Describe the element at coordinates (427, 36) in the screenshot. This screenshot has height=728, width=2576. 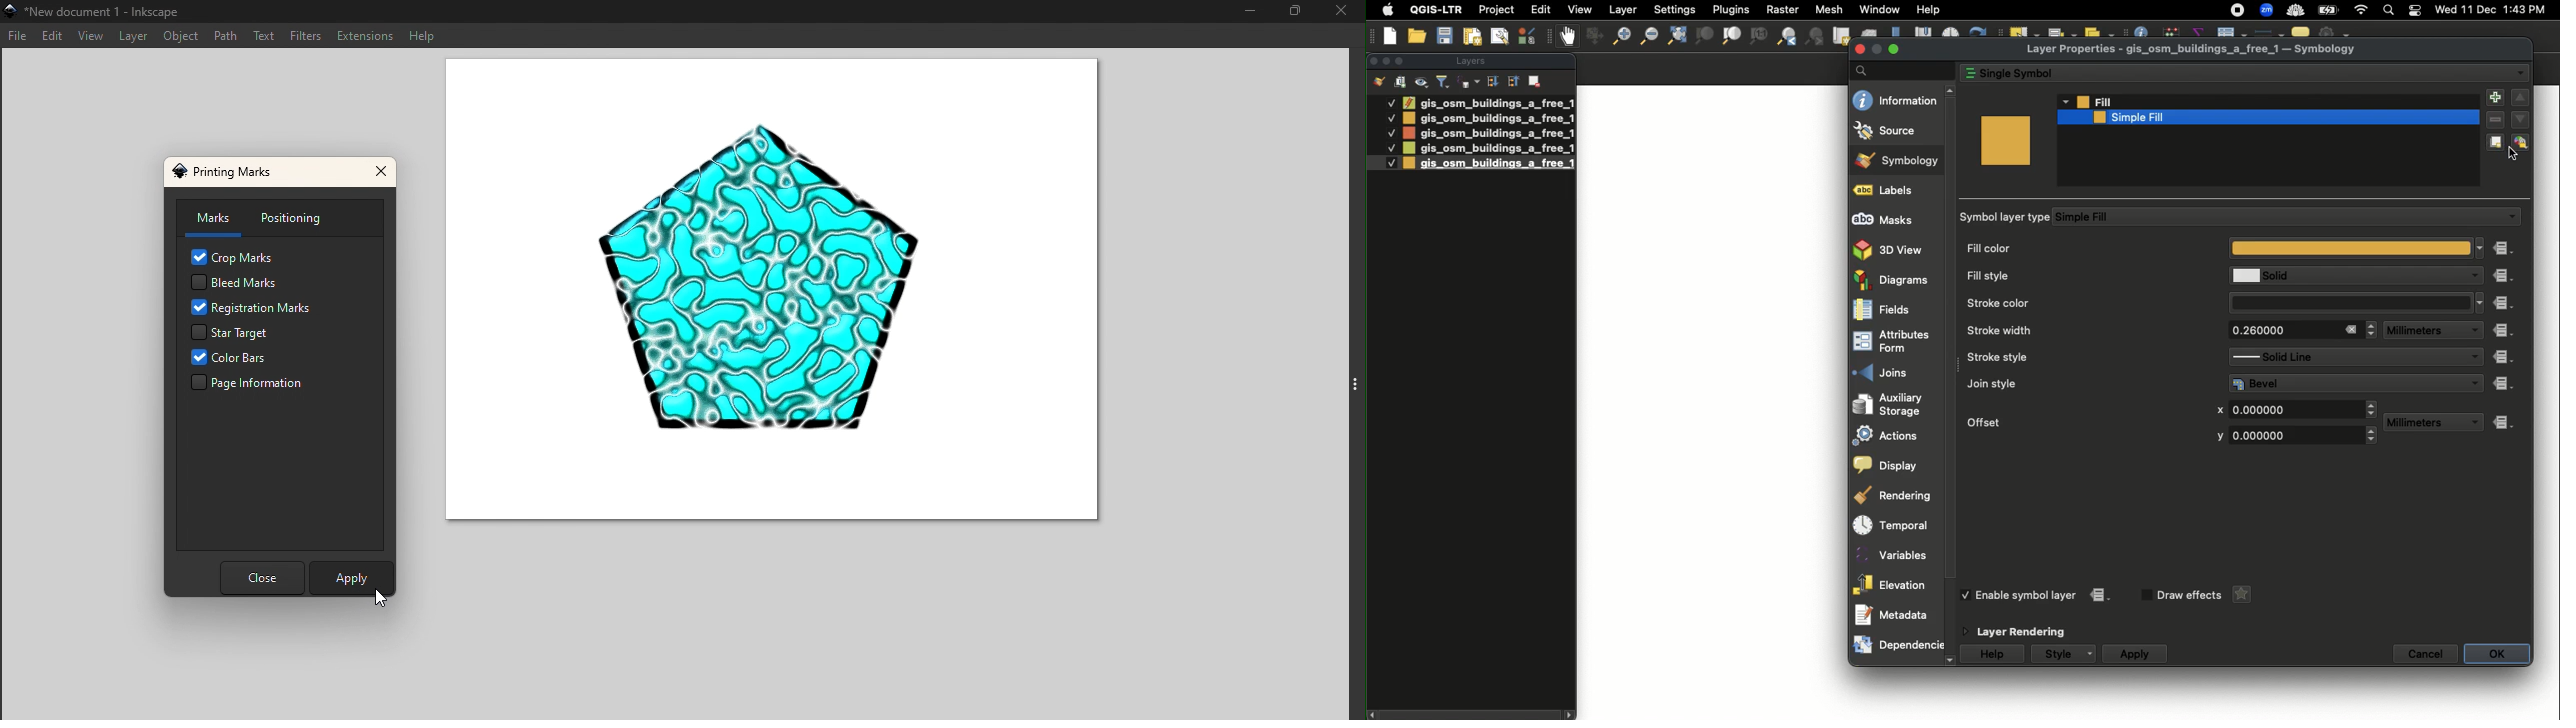
I see `Help` at that location.